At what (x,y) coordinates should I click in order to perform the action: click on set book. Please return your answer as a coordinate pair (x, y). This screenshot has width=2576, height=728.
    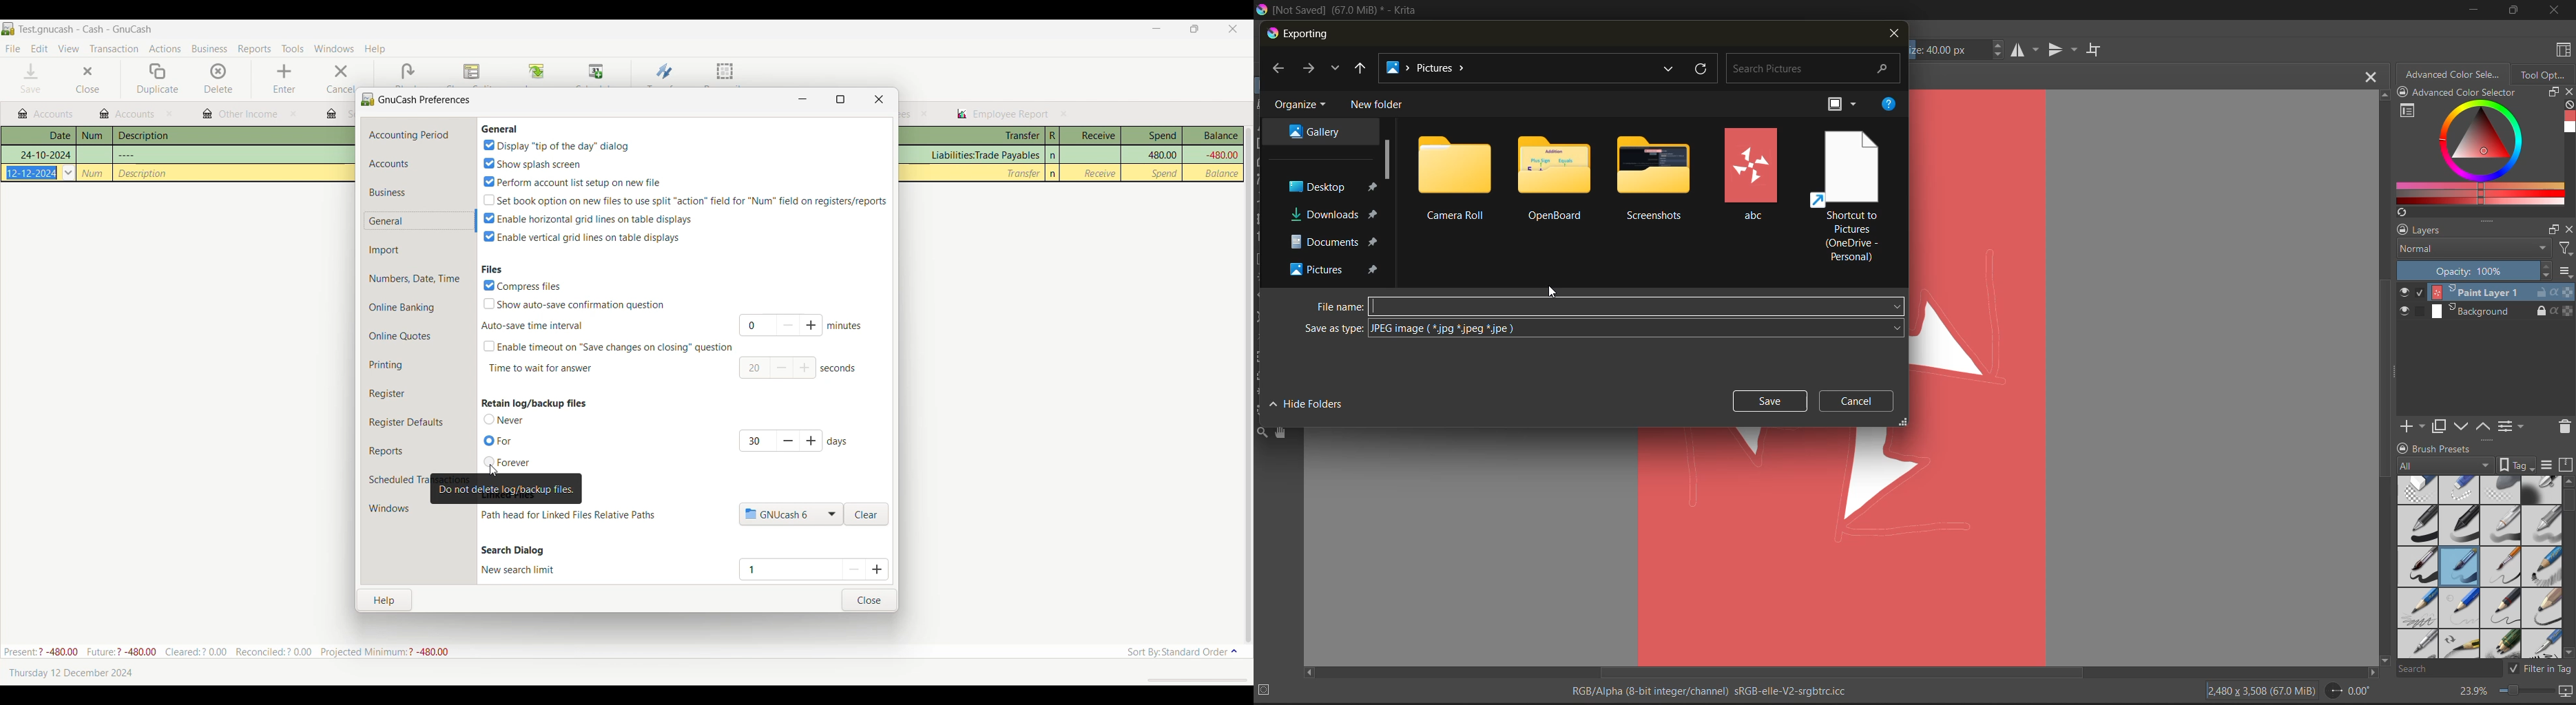
    Looking at the image, I should click on (685, 199).